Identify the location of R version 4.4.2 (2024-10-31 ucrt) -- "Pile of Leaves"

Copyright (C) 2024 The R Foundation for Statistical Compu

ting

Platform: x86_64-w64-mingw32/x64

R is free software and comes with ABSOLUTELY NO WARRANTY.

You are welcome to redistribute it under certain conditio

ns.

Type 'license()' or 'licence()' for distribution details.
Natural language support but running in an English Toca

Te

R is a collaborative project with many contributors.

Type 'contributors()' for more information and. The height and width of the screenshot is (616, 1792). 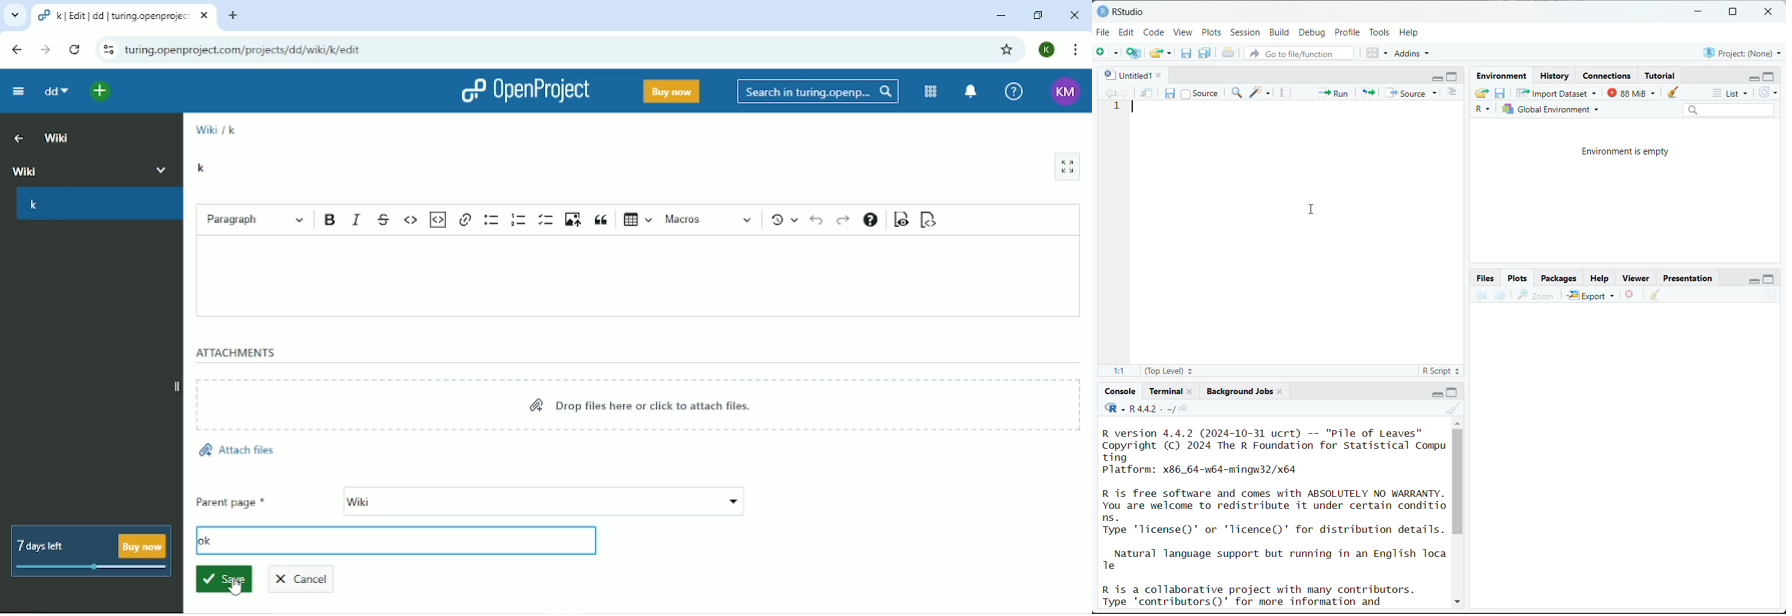
(1275, 516).